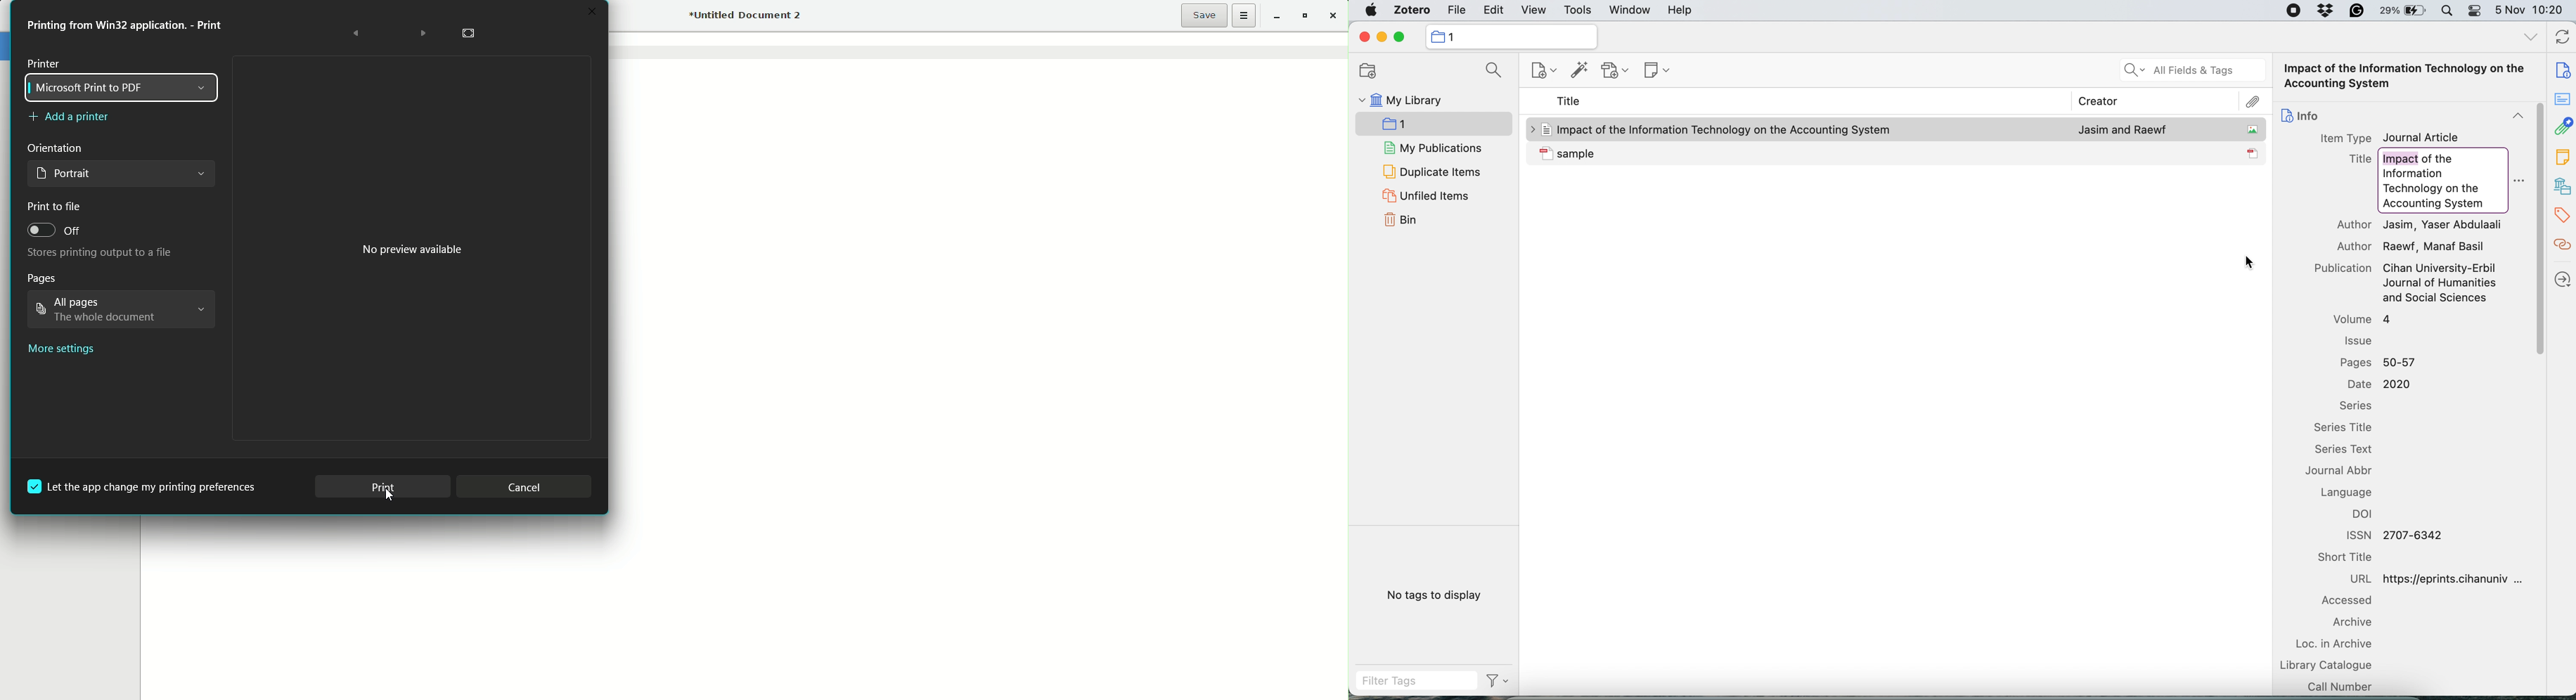  Describe the element at coordinates (2477, 12) in the screenshot. I see `control center` at that location.